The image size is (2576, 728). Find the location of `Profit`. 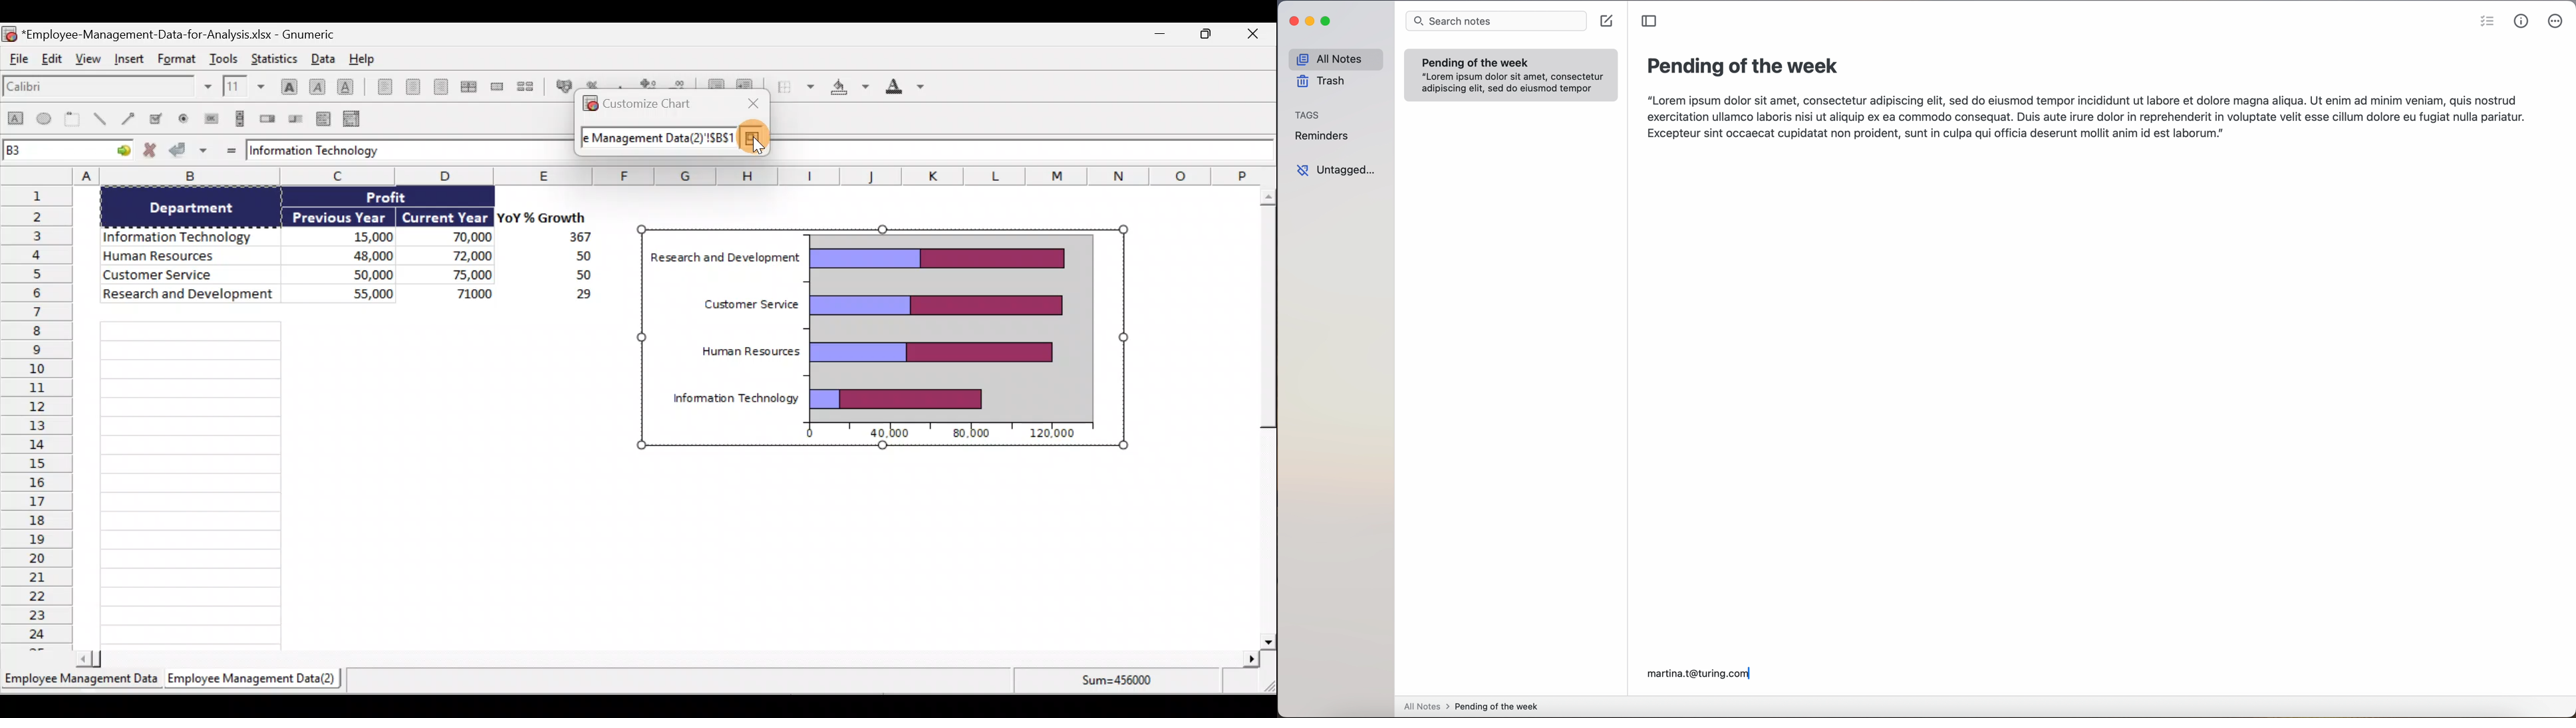

Profit is located at coordinates (398, 199).